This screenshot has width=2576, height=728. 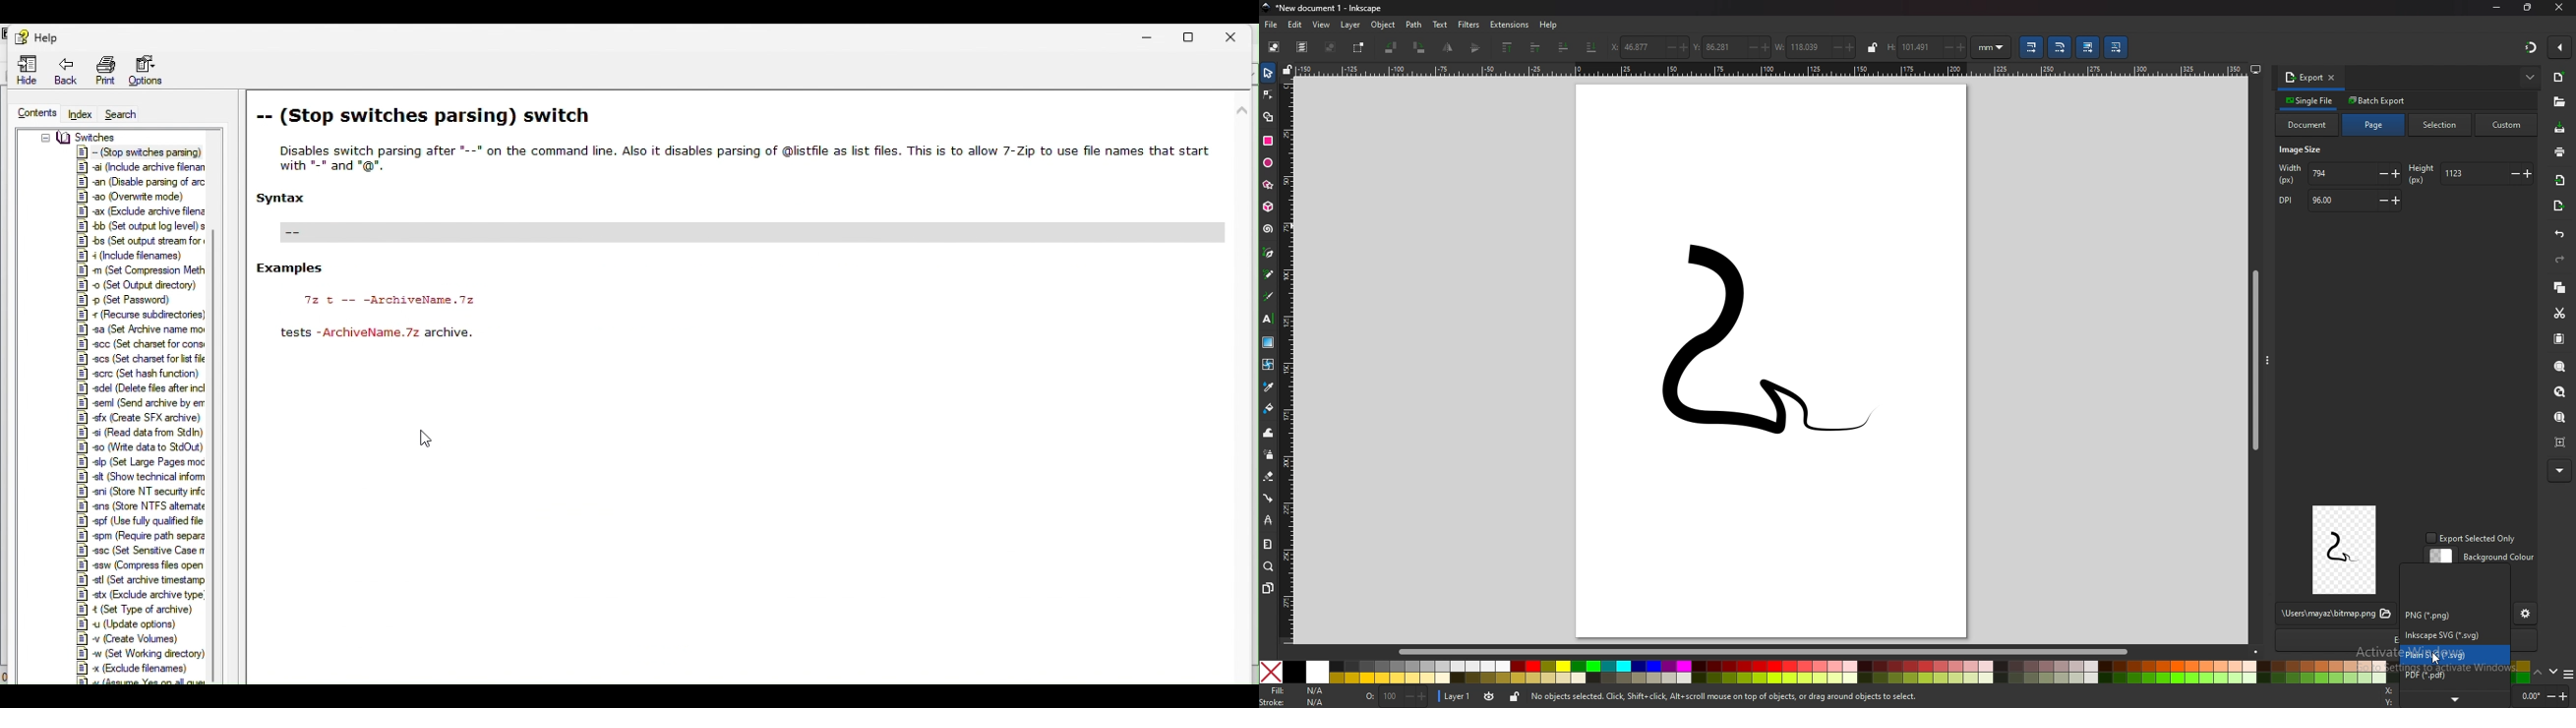 I want to click on up, so click(x=2538, y=672).